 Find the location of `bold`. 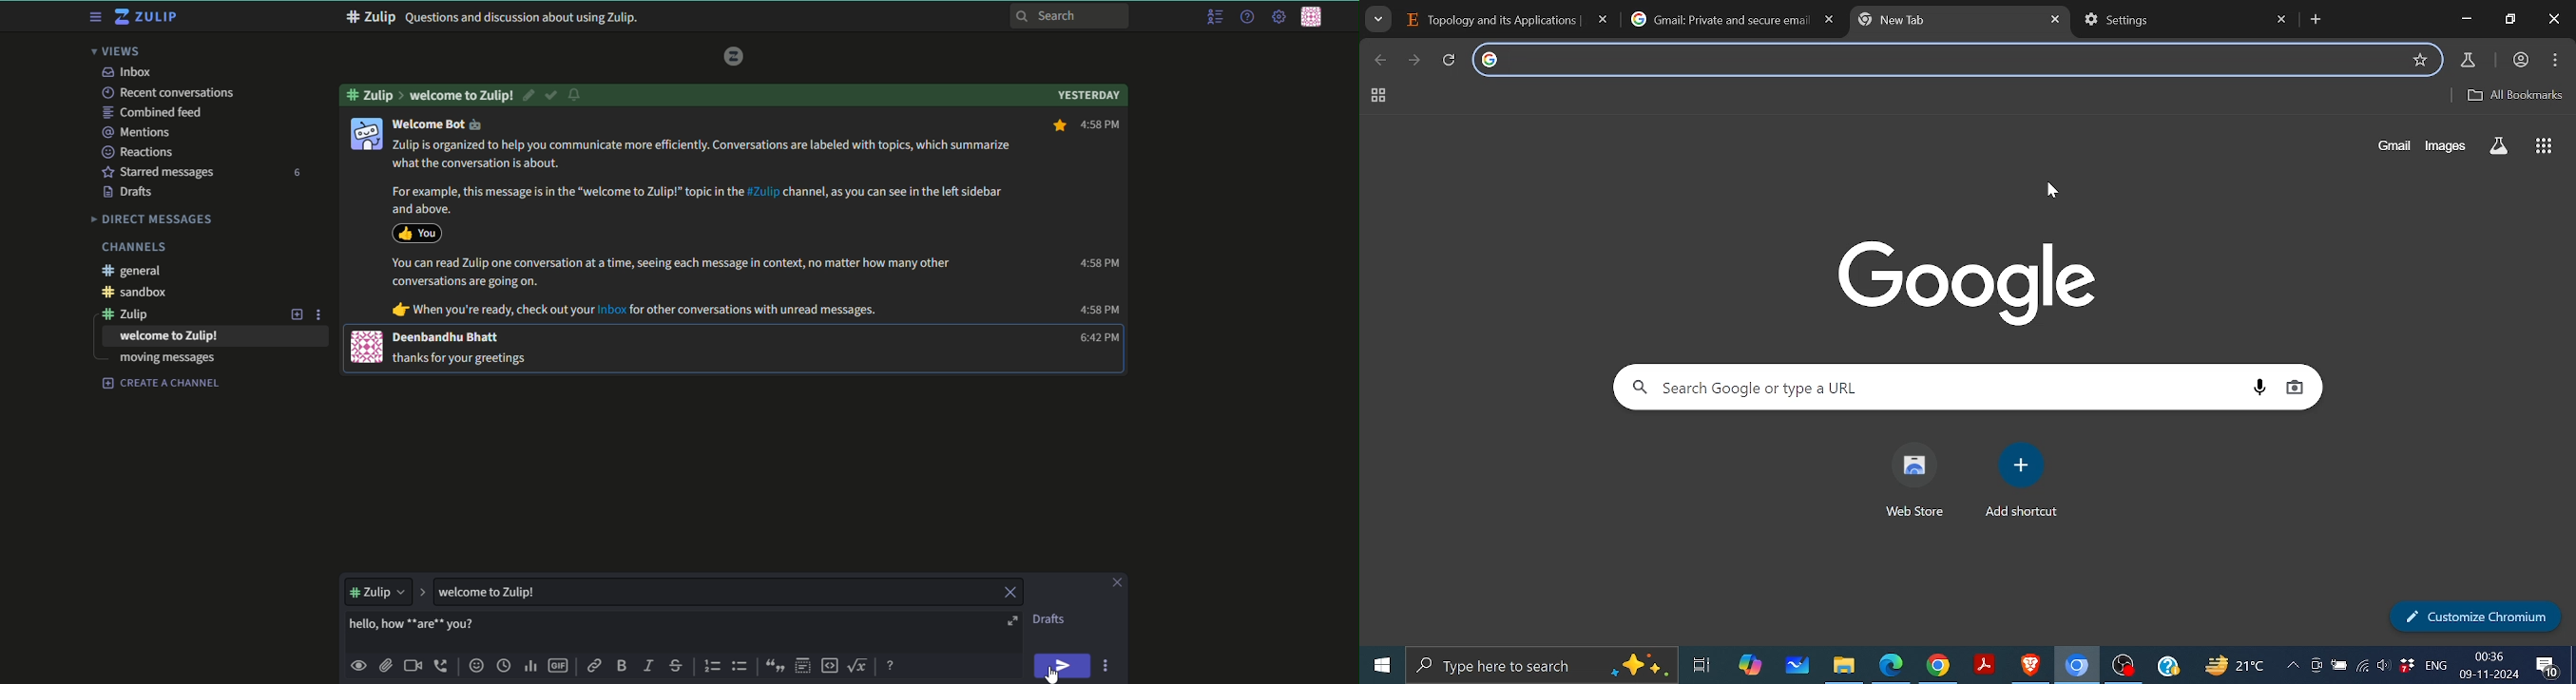

bold is located at coordinates (623, 666).